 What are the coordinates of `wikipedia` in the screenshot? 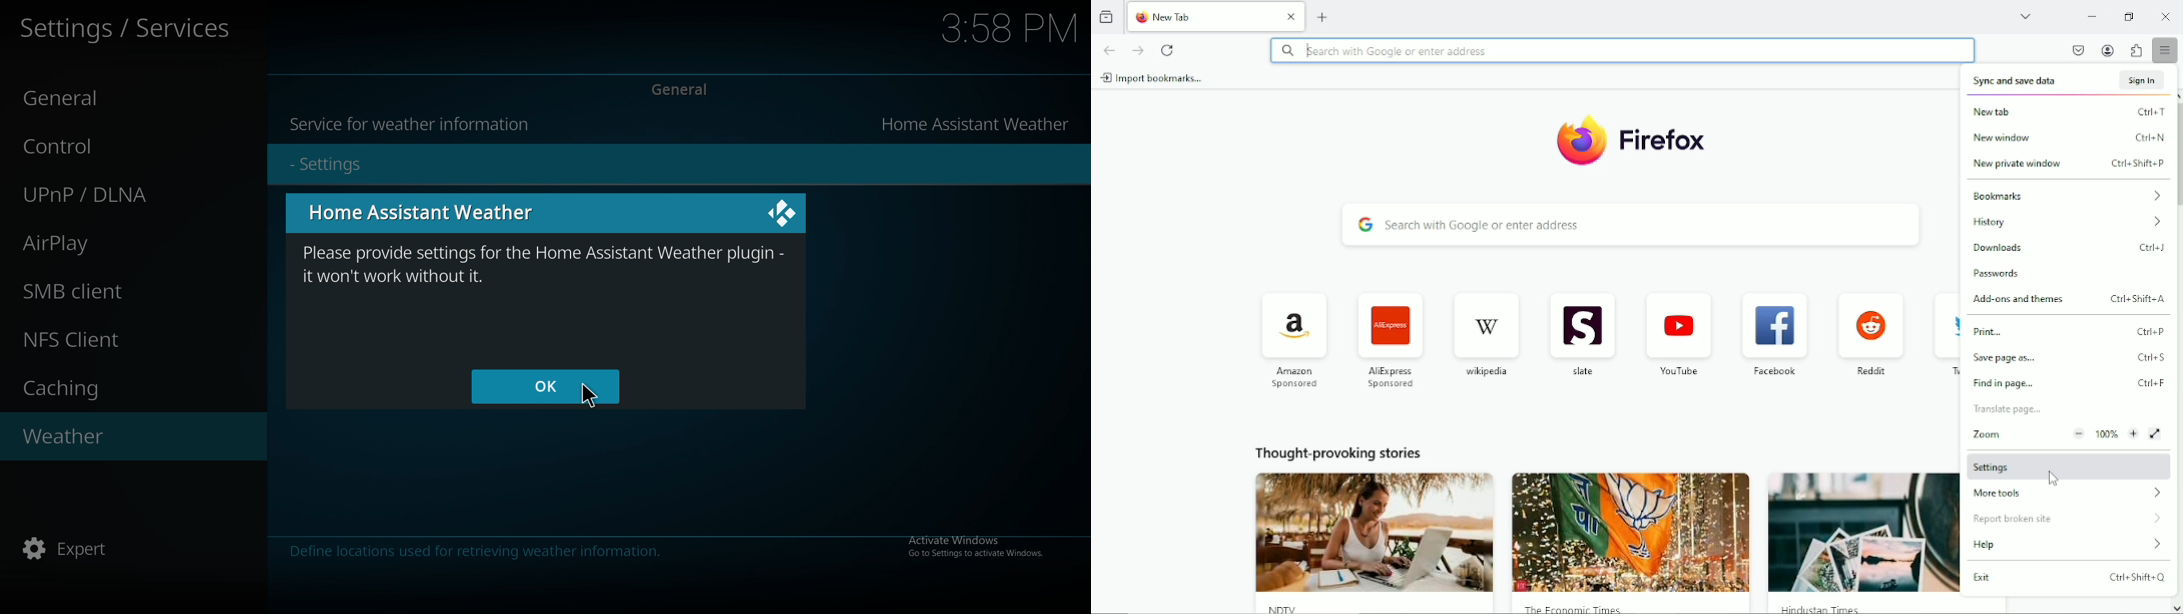 It's located at (1484, 376).